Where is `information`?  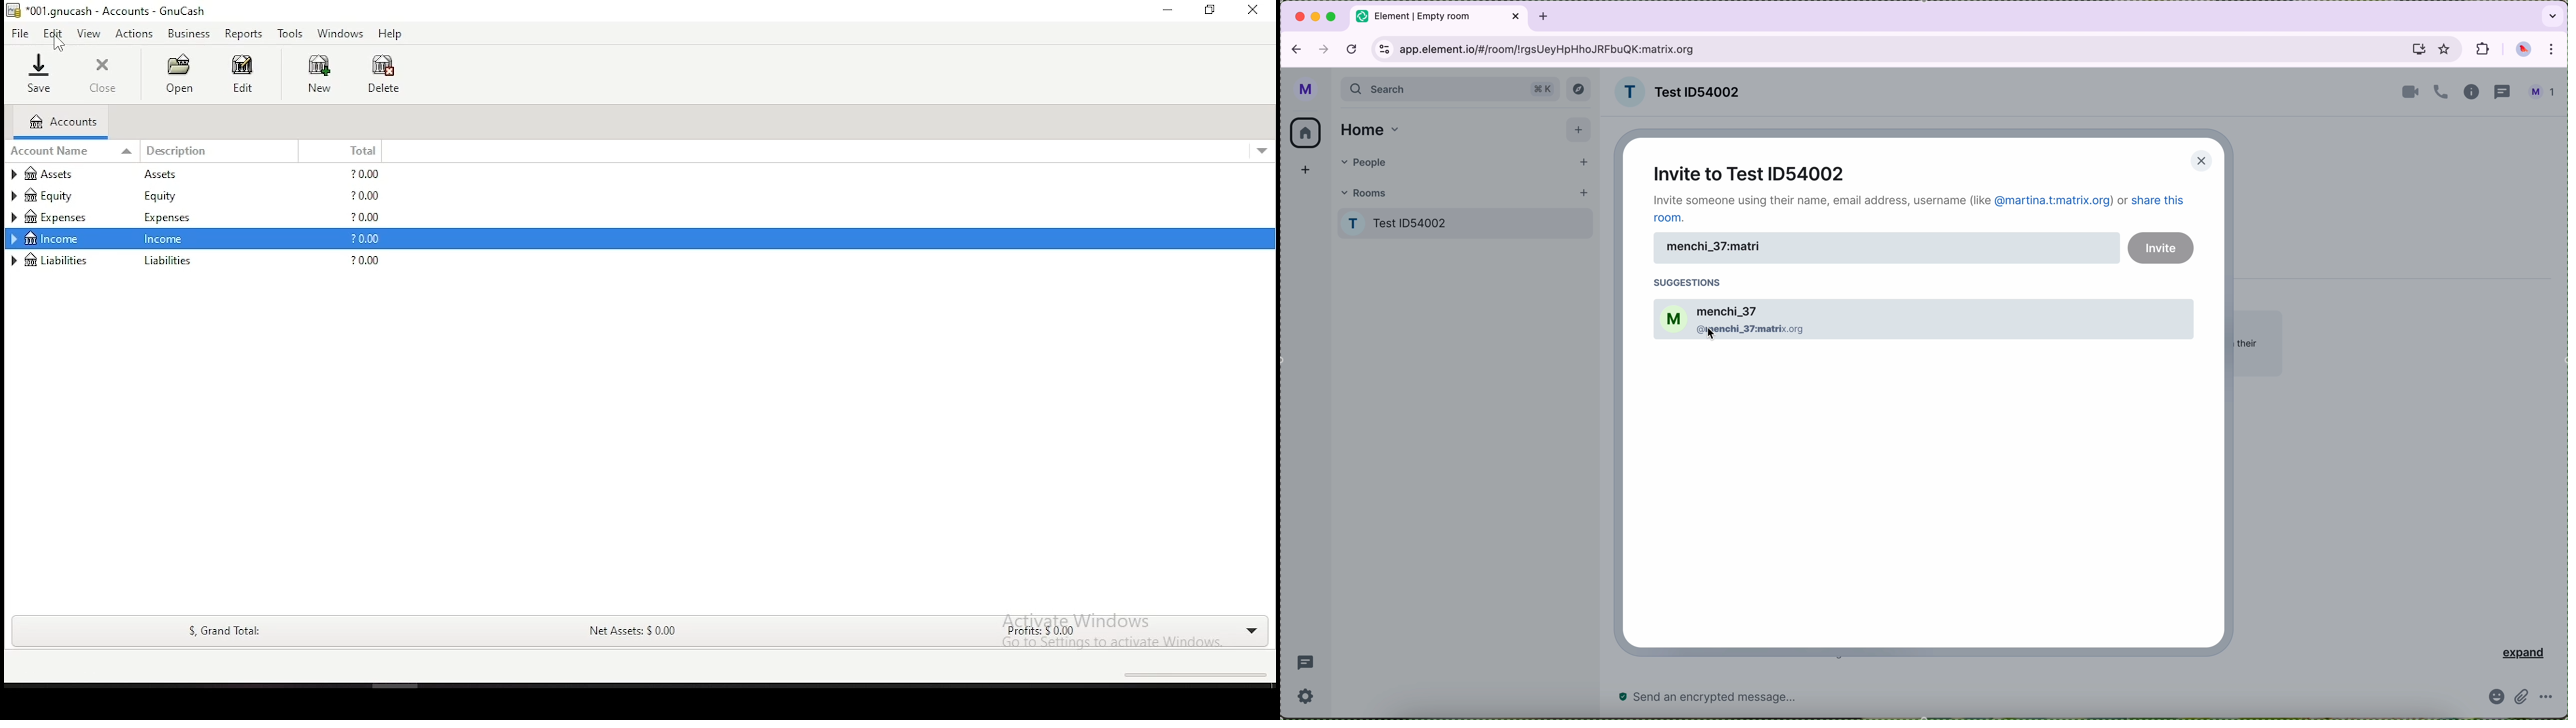 information is located at coordinates (2472, 92).